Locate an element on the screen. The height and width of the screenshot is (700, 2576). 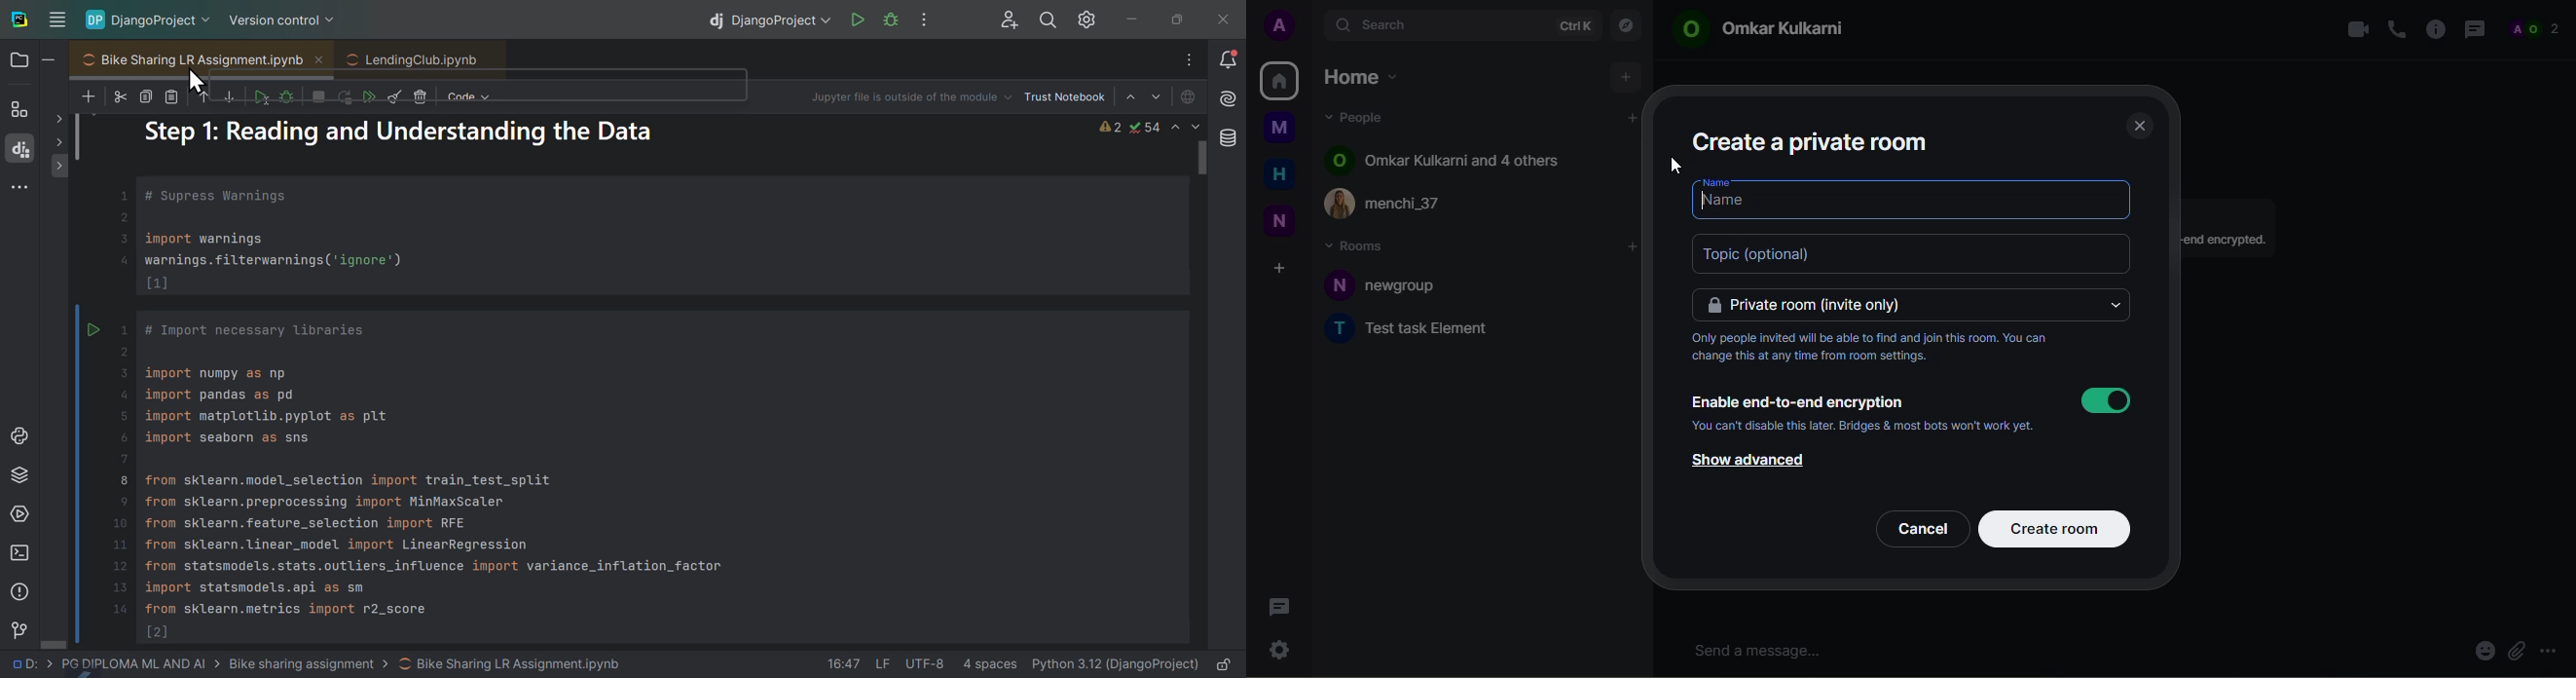
people is located at coordinates (2536, 27).